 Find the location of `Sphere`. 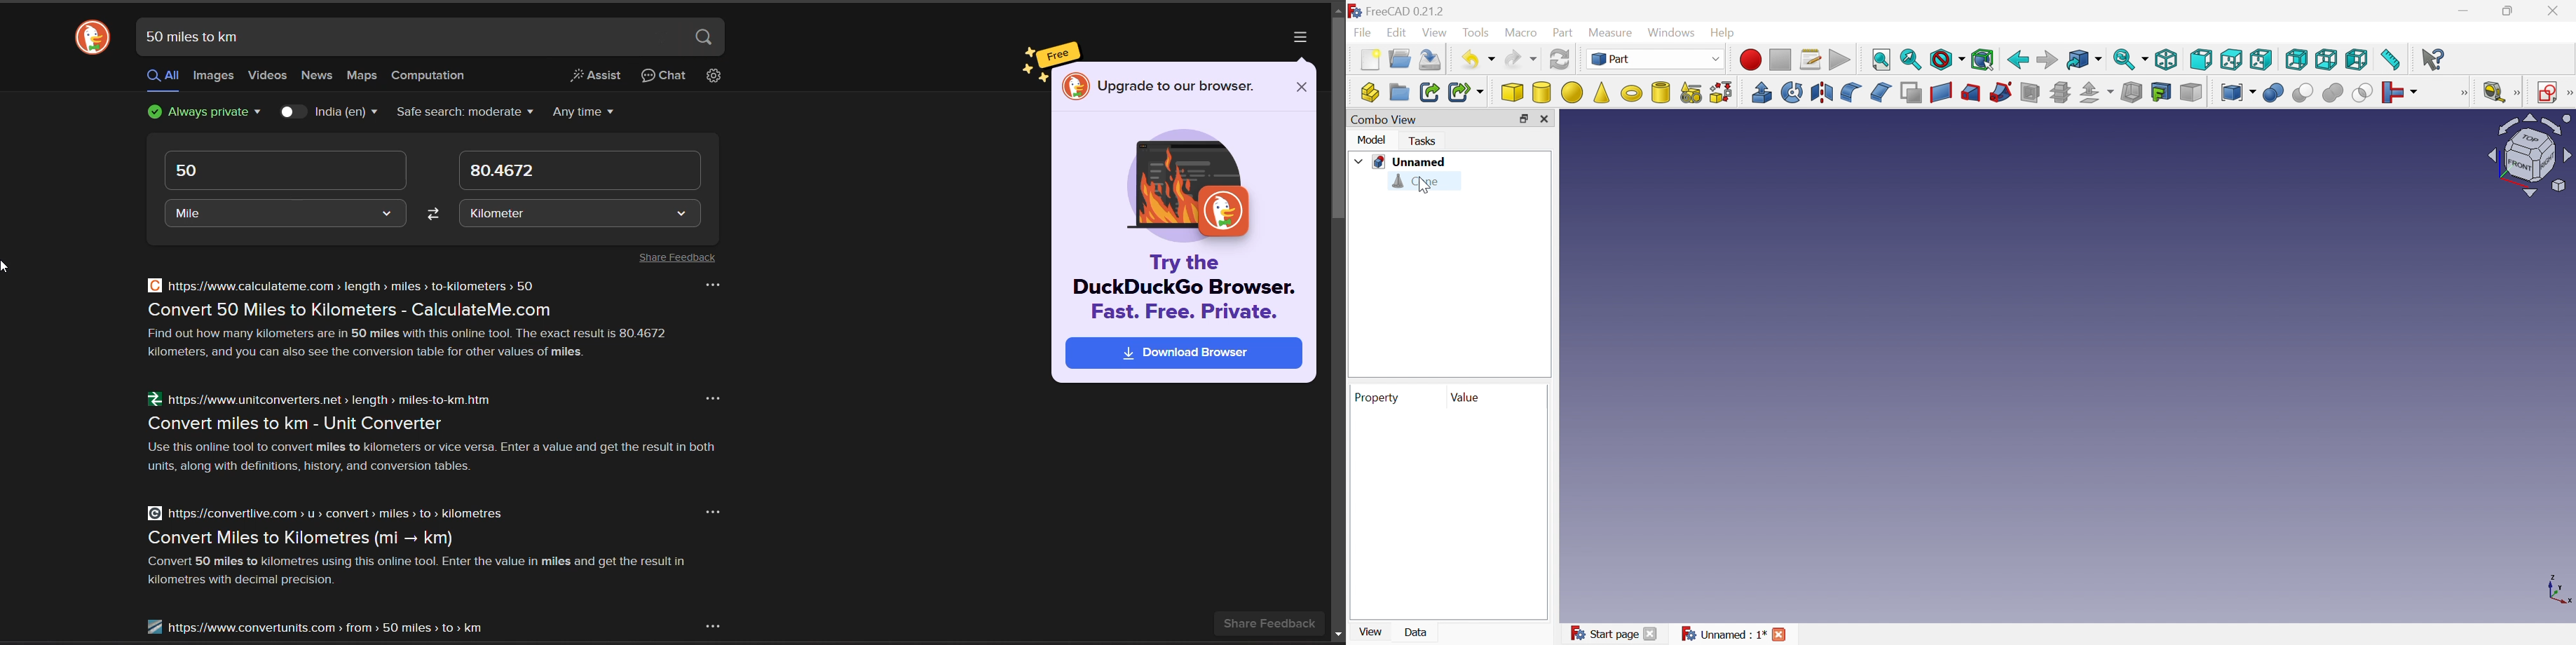

Sphere is located at coordinates (1571, 91).